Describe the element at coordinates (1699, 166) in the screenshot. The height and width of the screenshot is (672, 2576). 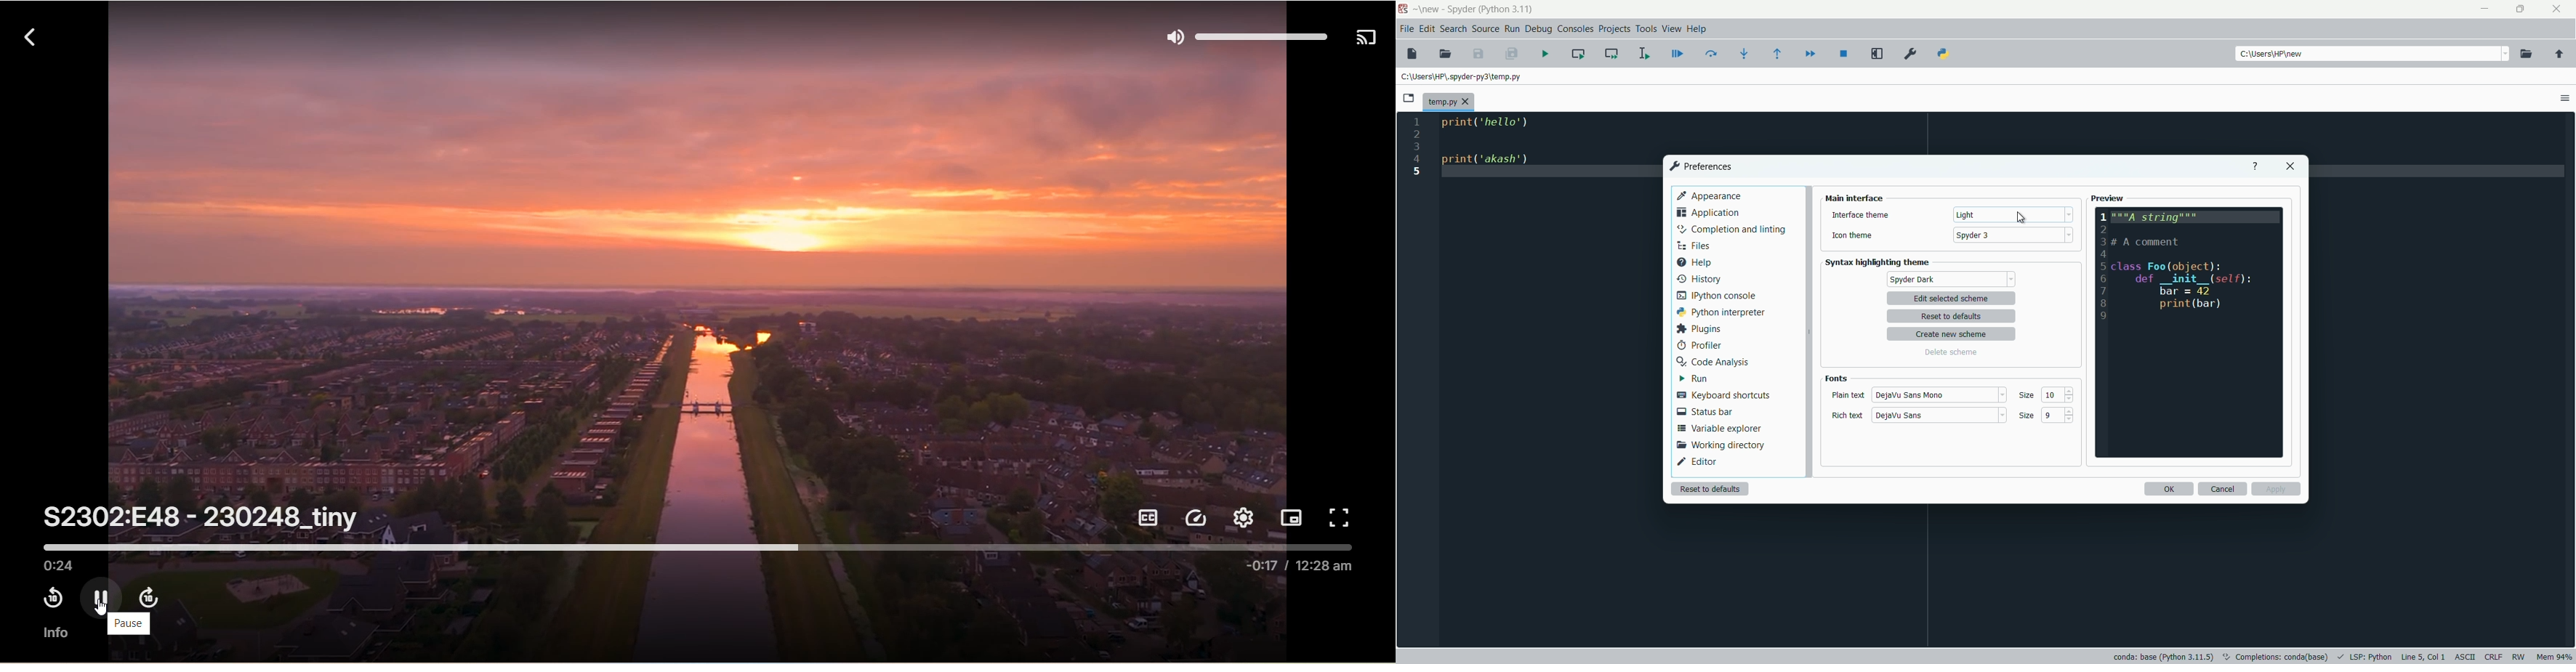
I see `preferences` at that location.